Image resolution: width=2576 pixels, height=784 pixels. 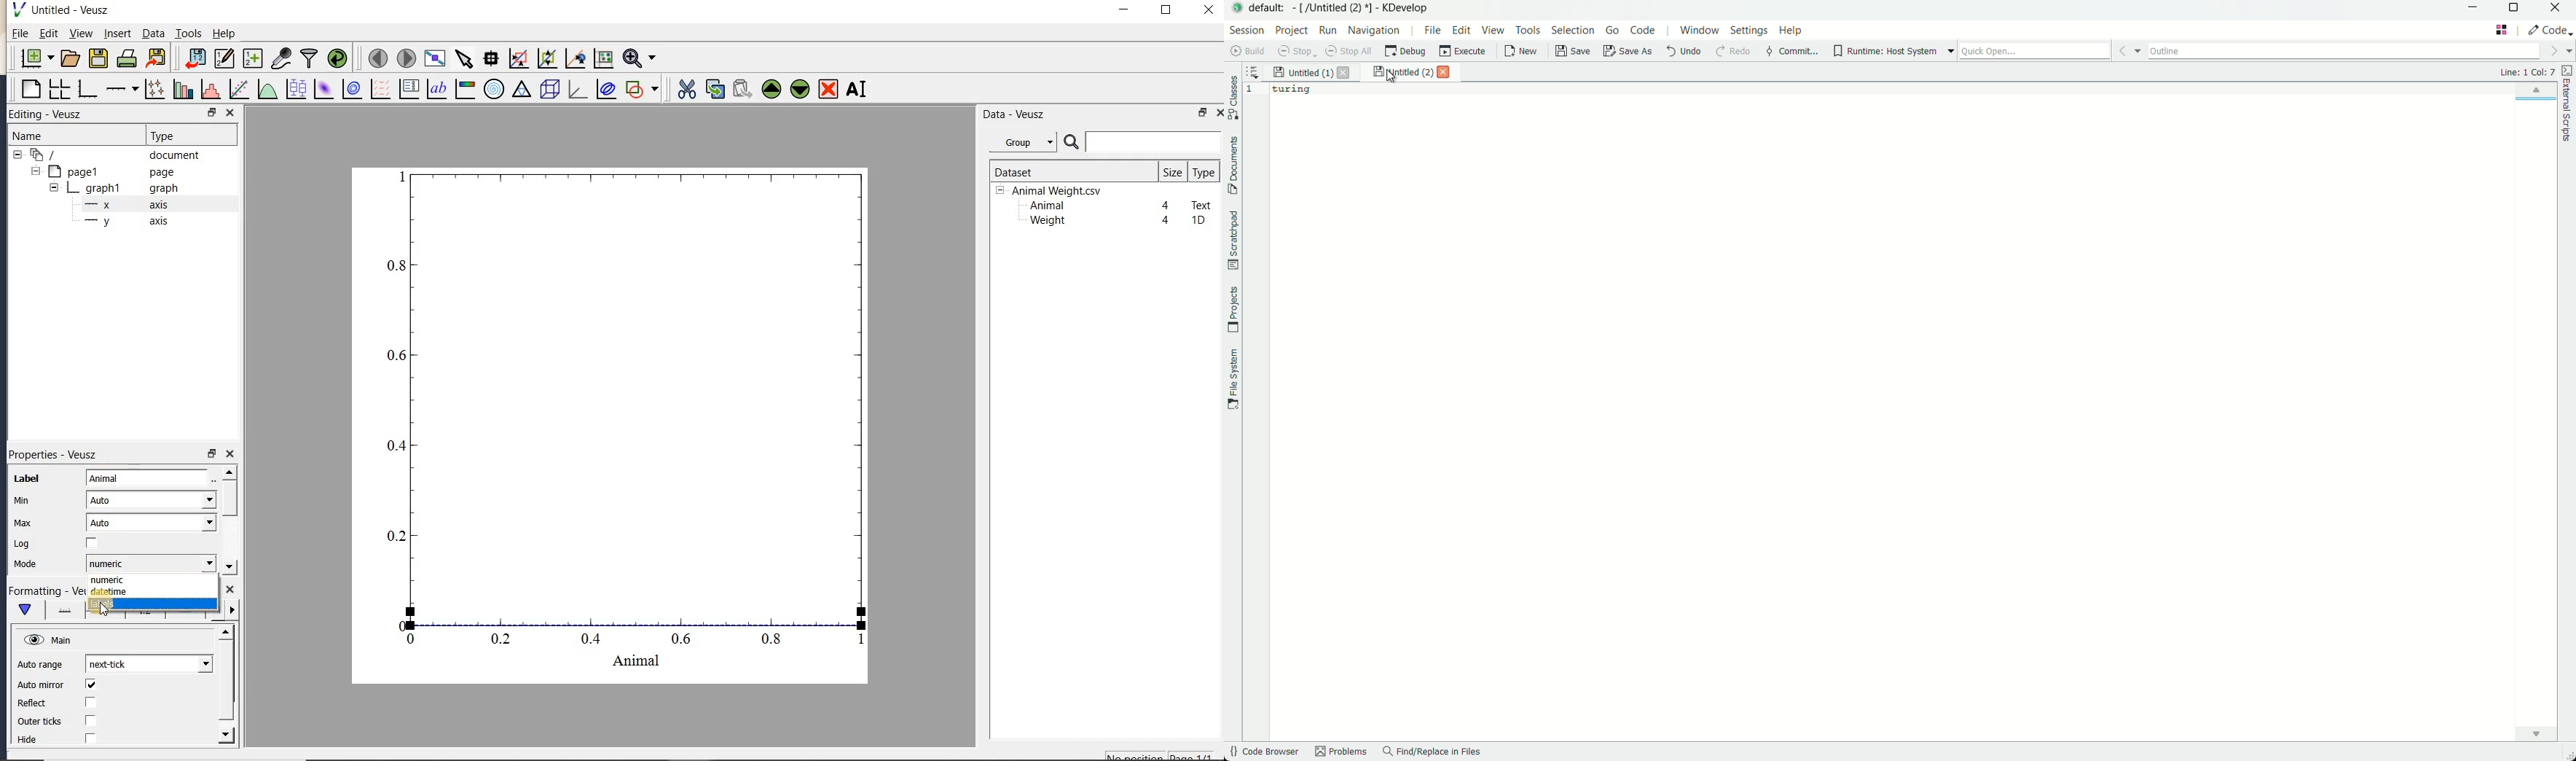 I want to click on minor ticks, so click(x=229, y=610).